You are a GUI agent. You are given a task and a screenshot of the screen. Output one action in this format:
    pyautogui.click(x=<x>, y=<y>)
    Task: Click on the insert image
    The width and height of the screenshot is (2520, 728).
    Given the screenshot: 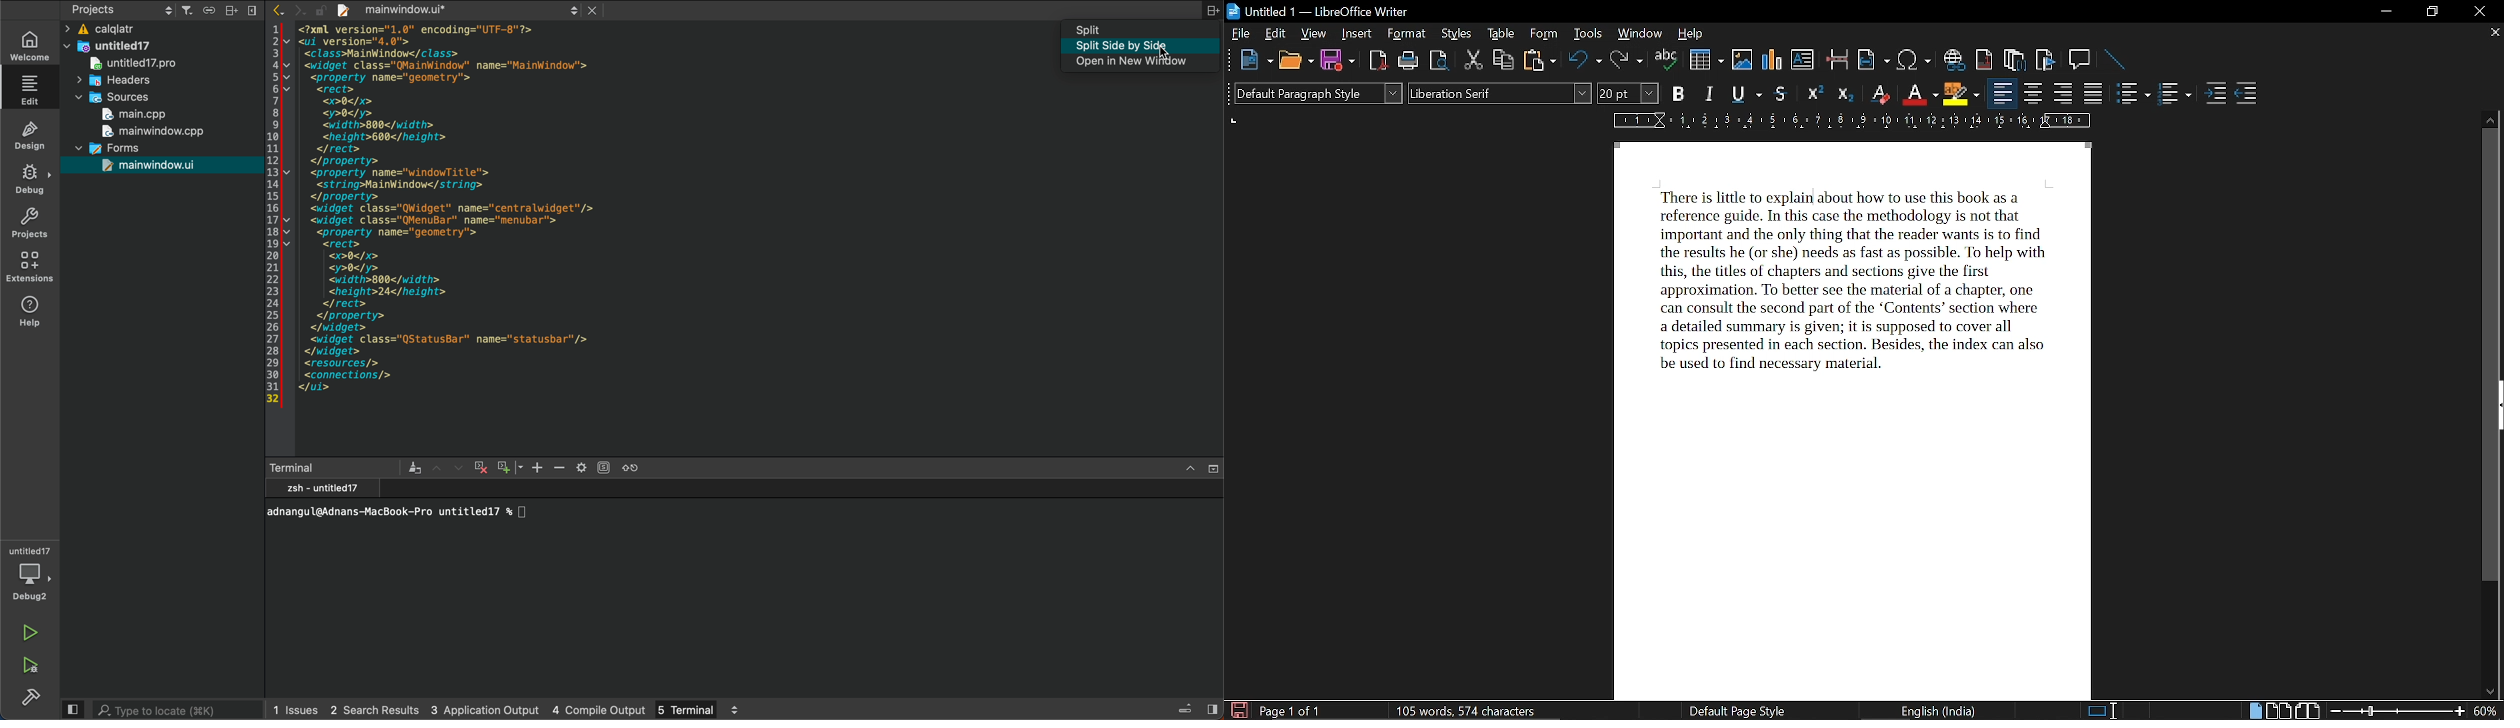 What is the action you would take?
    pyautogui.click(x=1743, y=59)
    